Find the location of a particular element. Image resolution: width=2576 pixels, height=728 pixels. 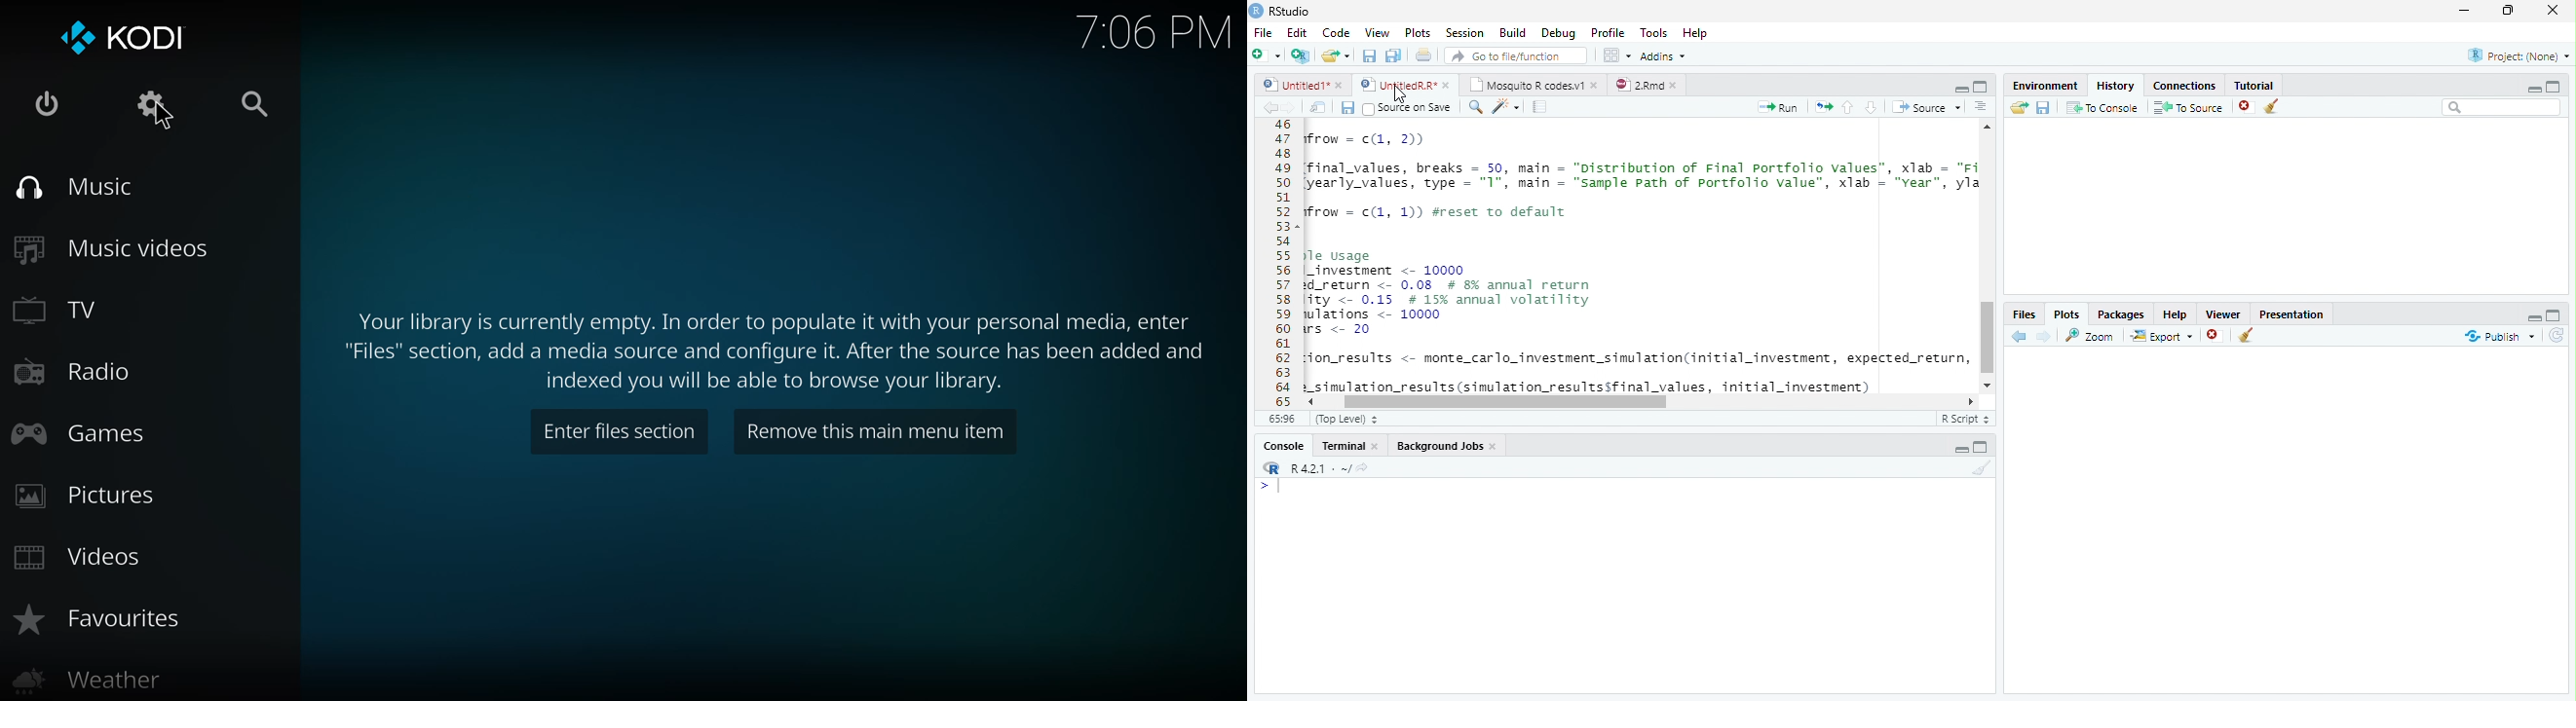

Code Tools is located at coordinates (1506, 107).